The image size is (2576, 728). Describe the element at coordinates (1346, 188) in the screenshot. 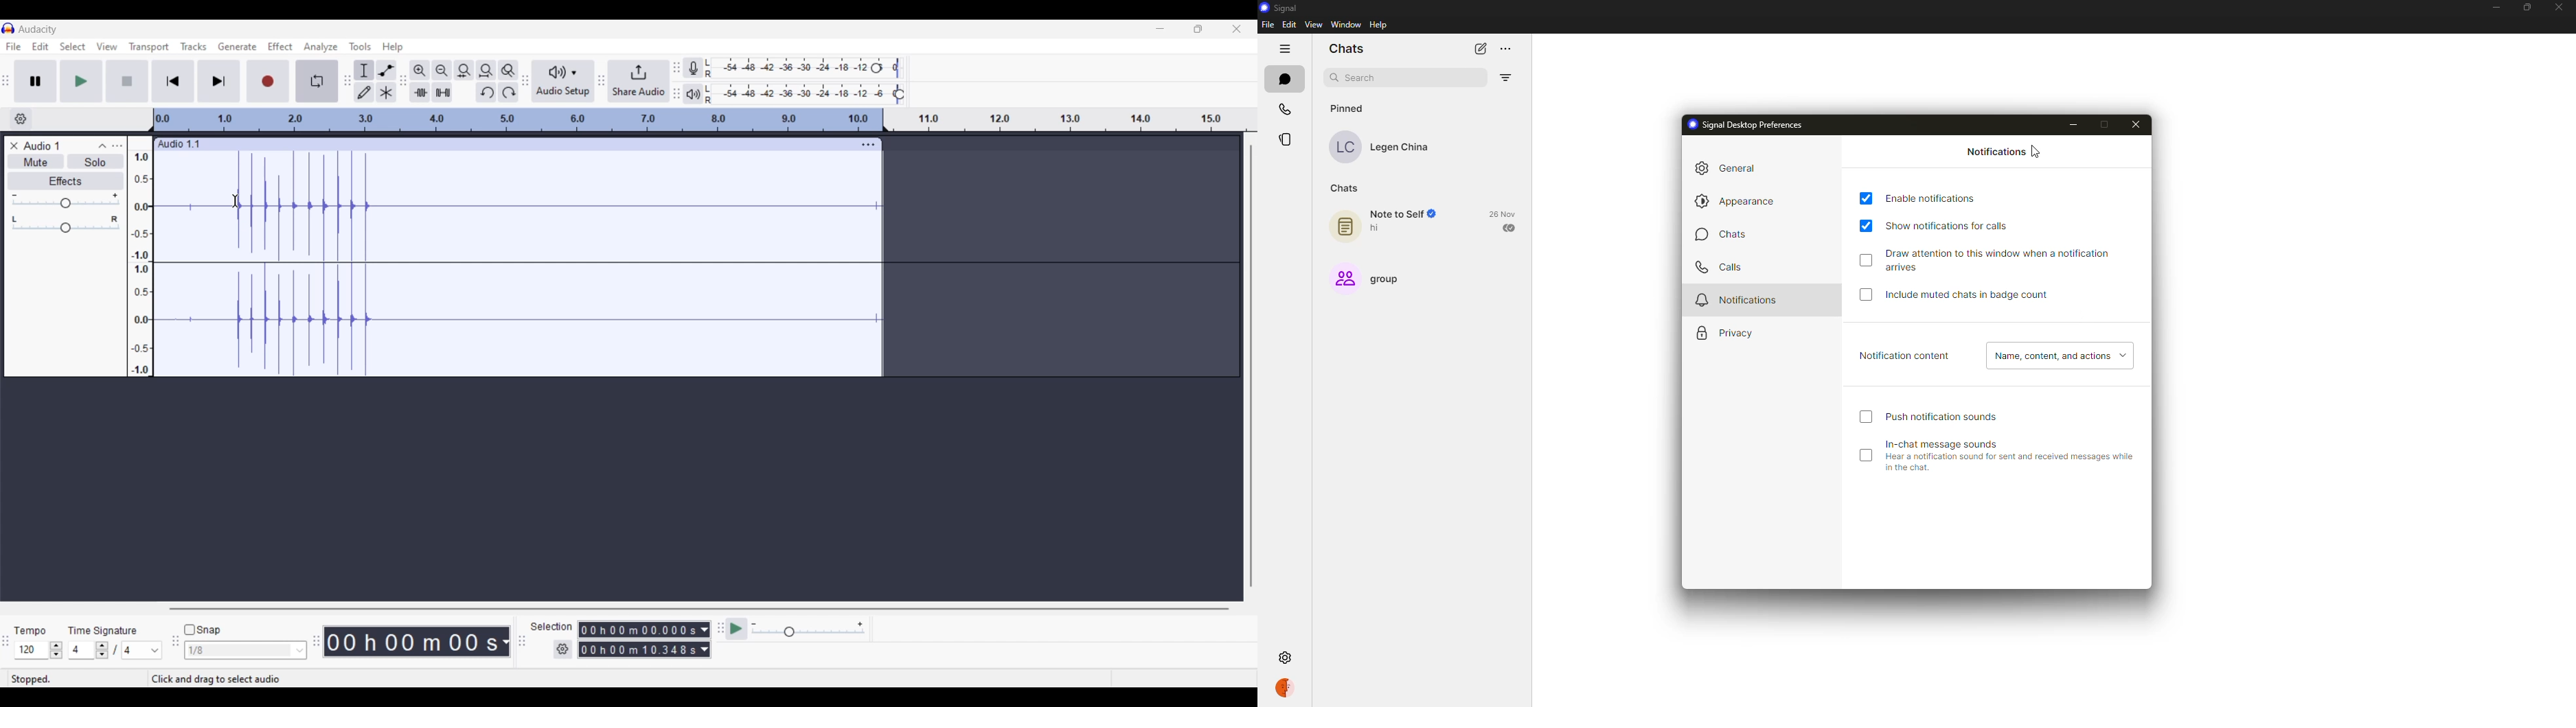

I see `chats` at that location.